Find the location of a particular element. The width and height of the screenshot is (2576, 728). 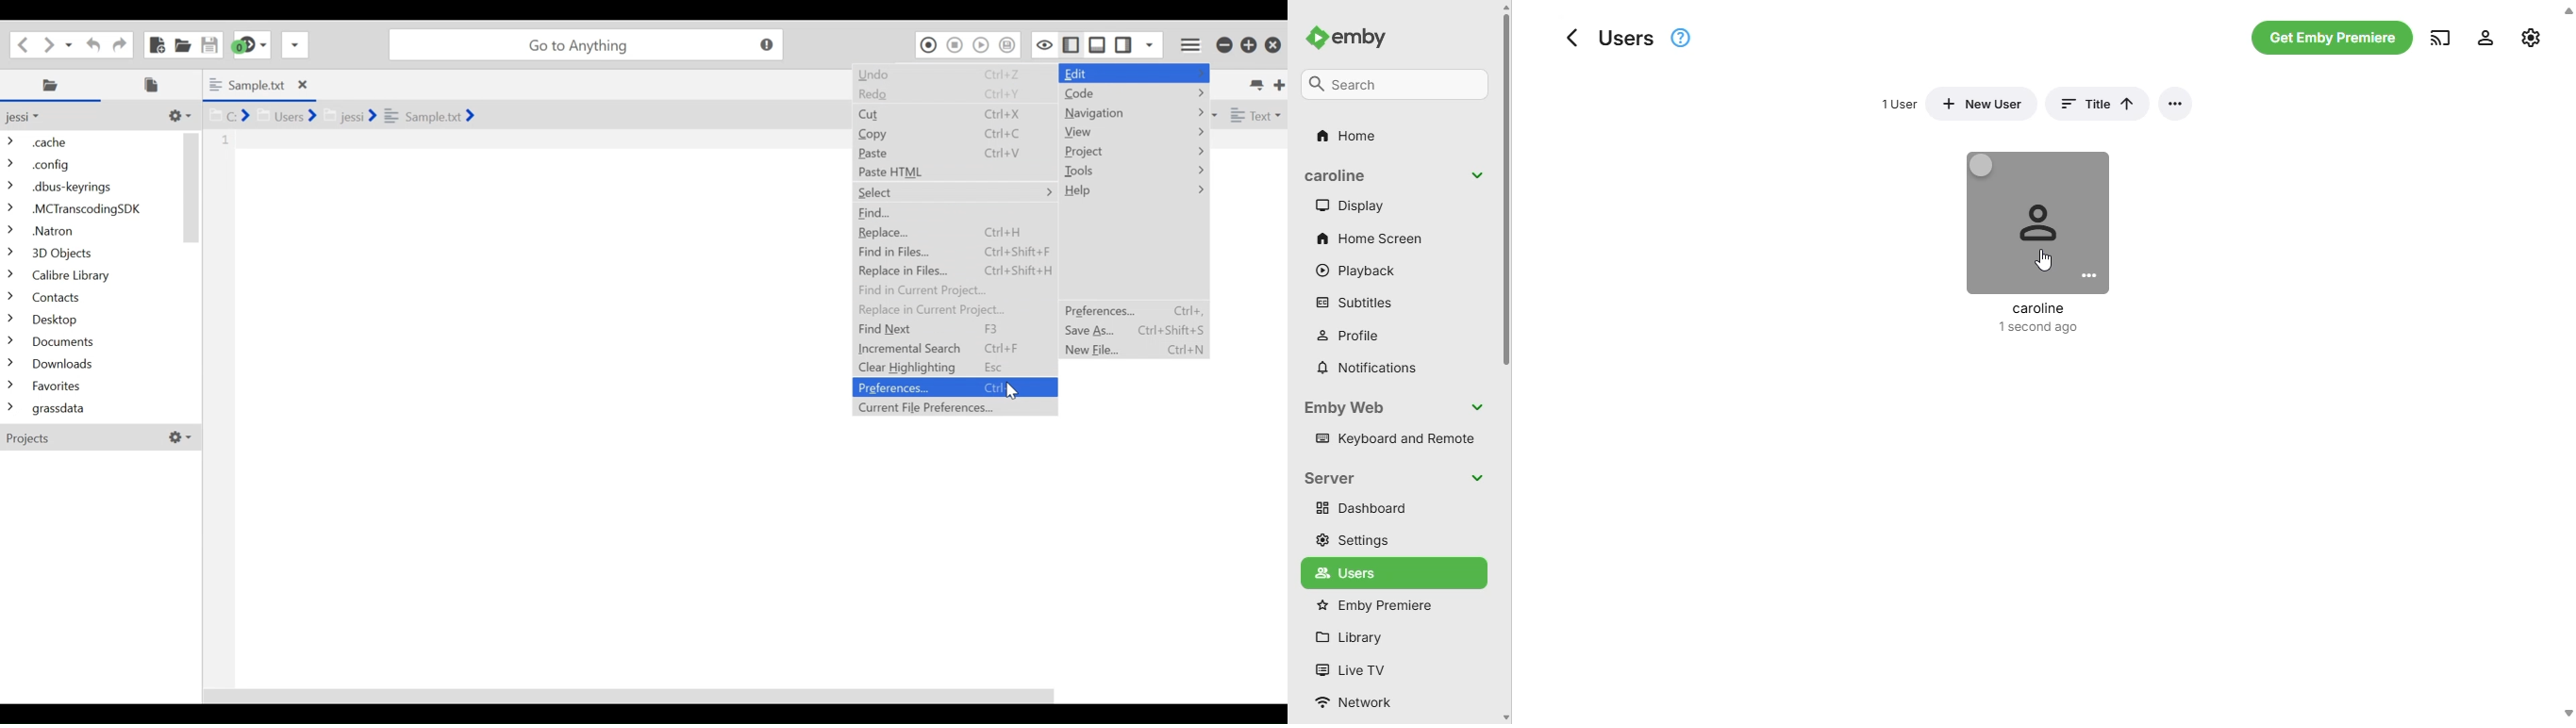

Paste is located at coordinates (952, 152).